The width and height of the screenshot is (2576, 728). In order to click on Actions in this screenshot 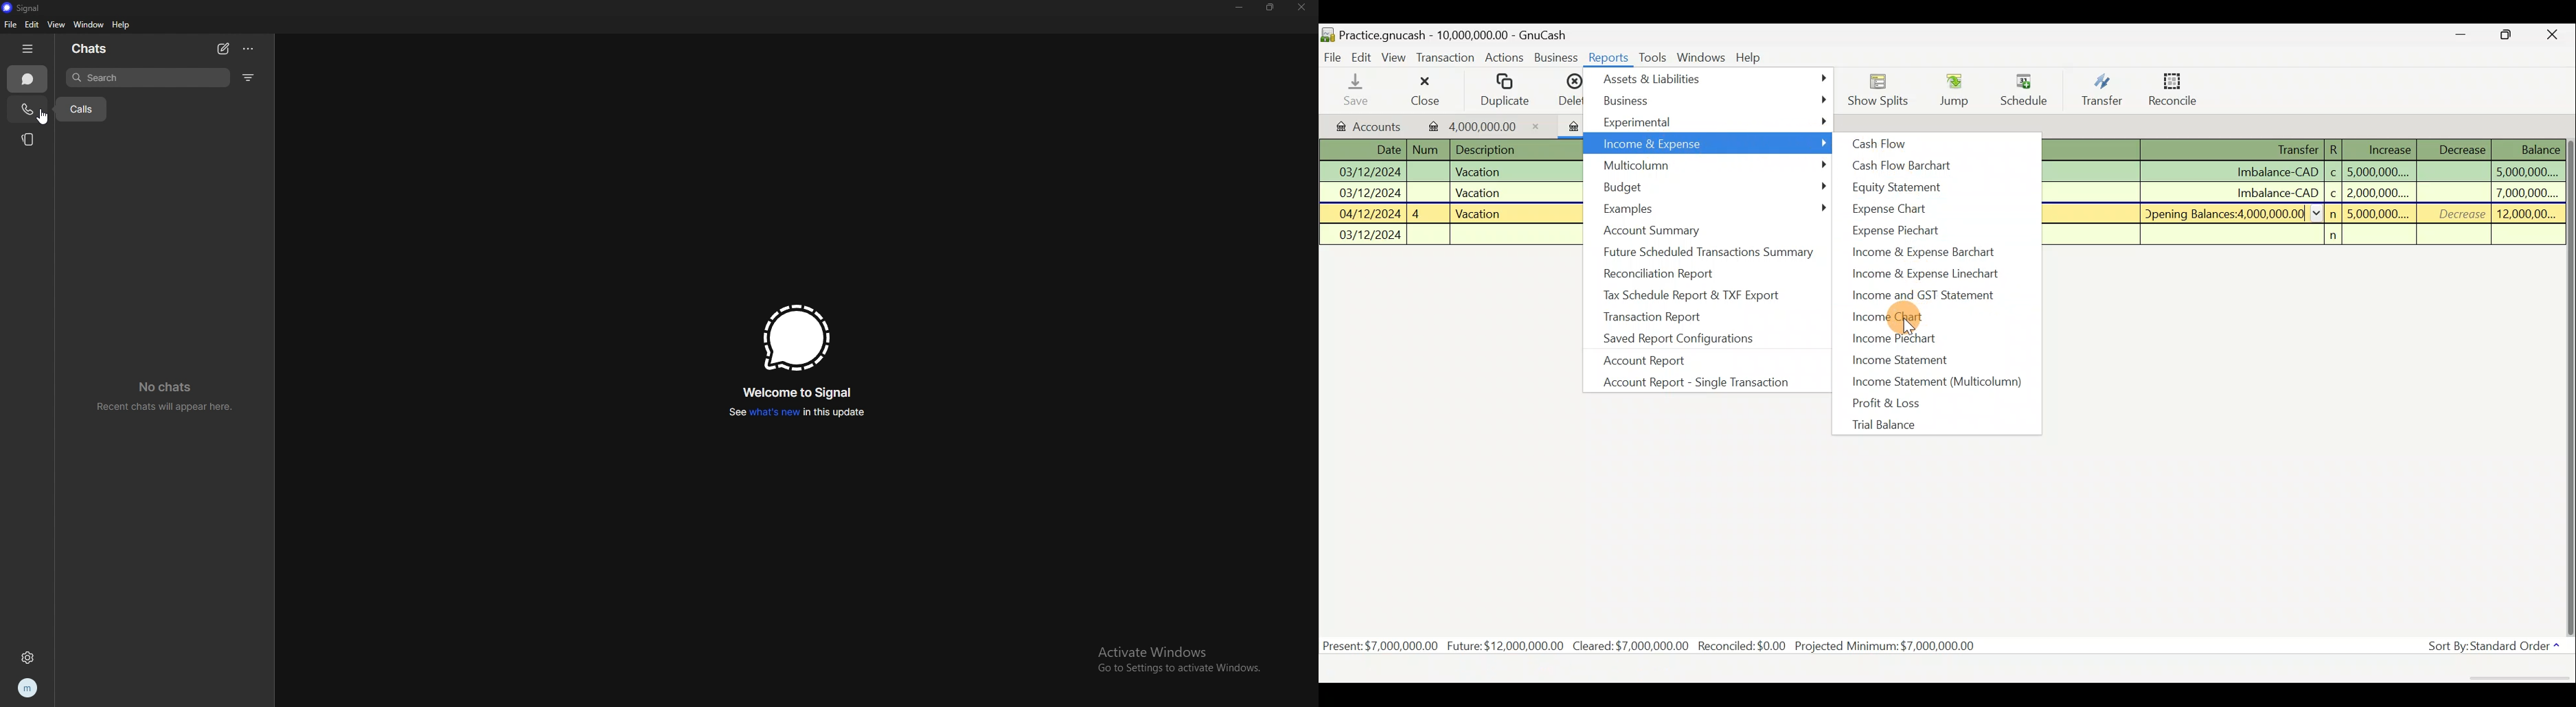, I will do `click(1505, 57)`.